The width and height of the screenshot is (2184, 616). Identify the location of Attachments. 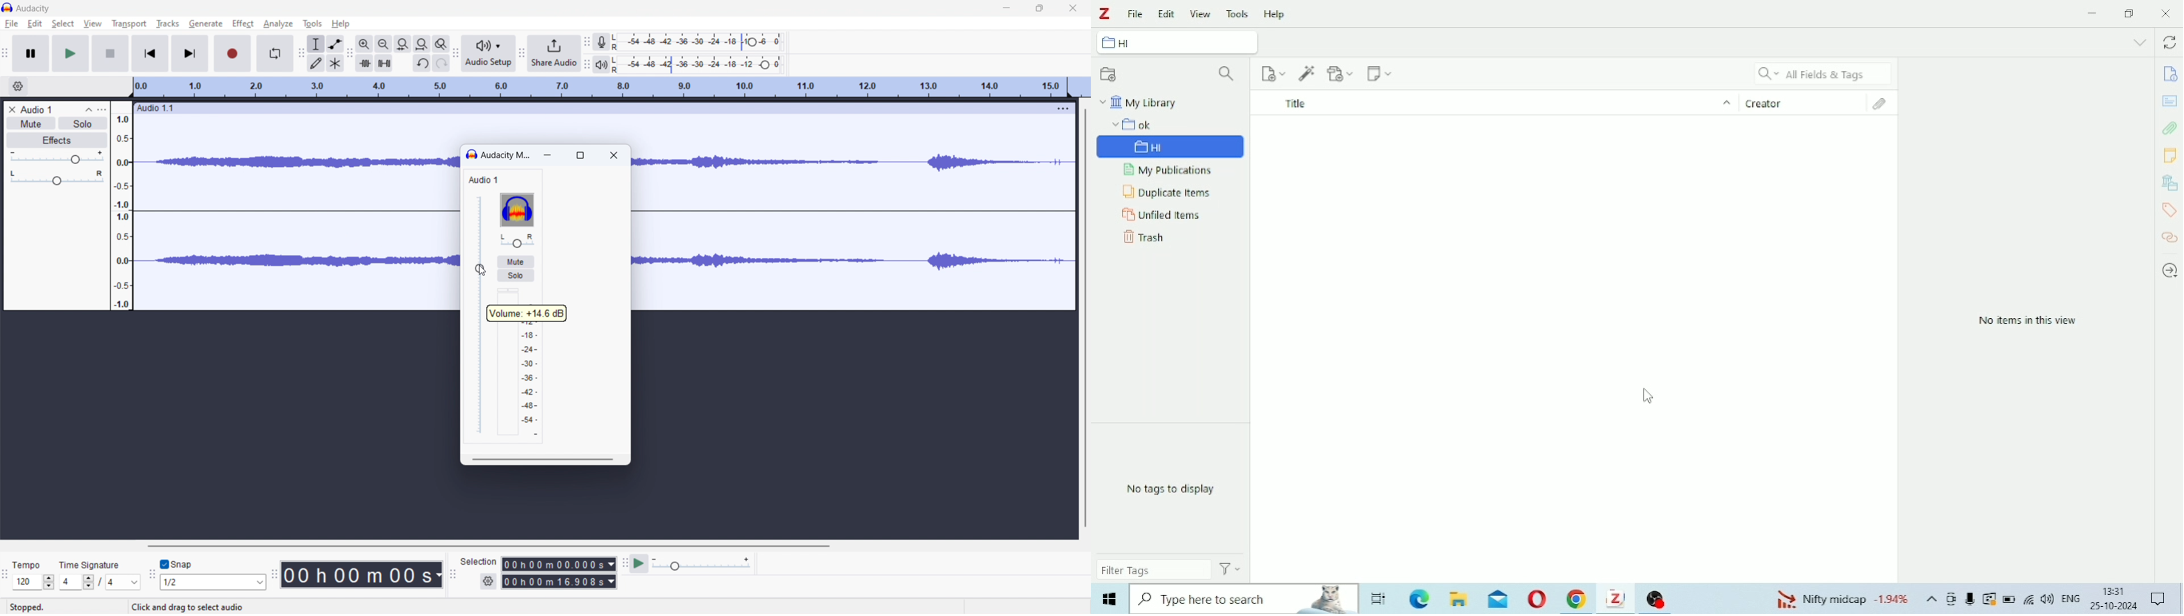
(2170, 128).